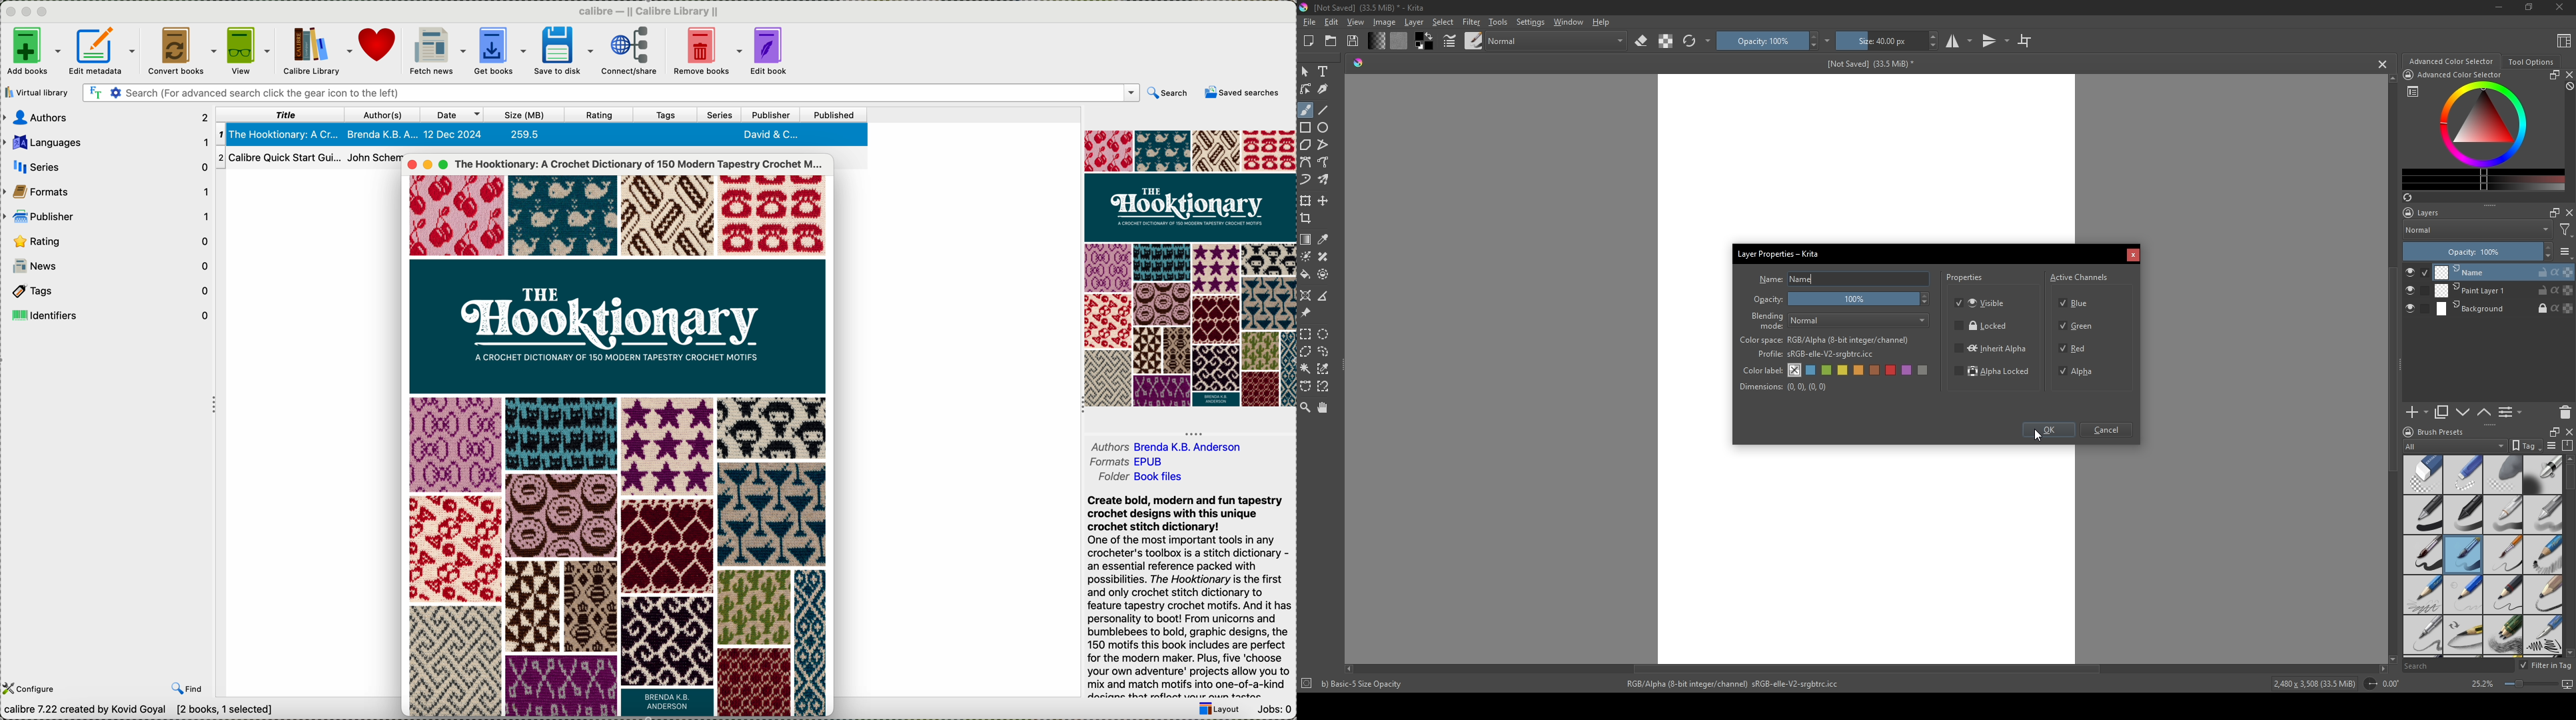 The width and height of the screenshot is (2576, 728). What do you see at coordinates (1323, 201) in the screenshot?
I see `move layer` at bounding box center [1323, 201].